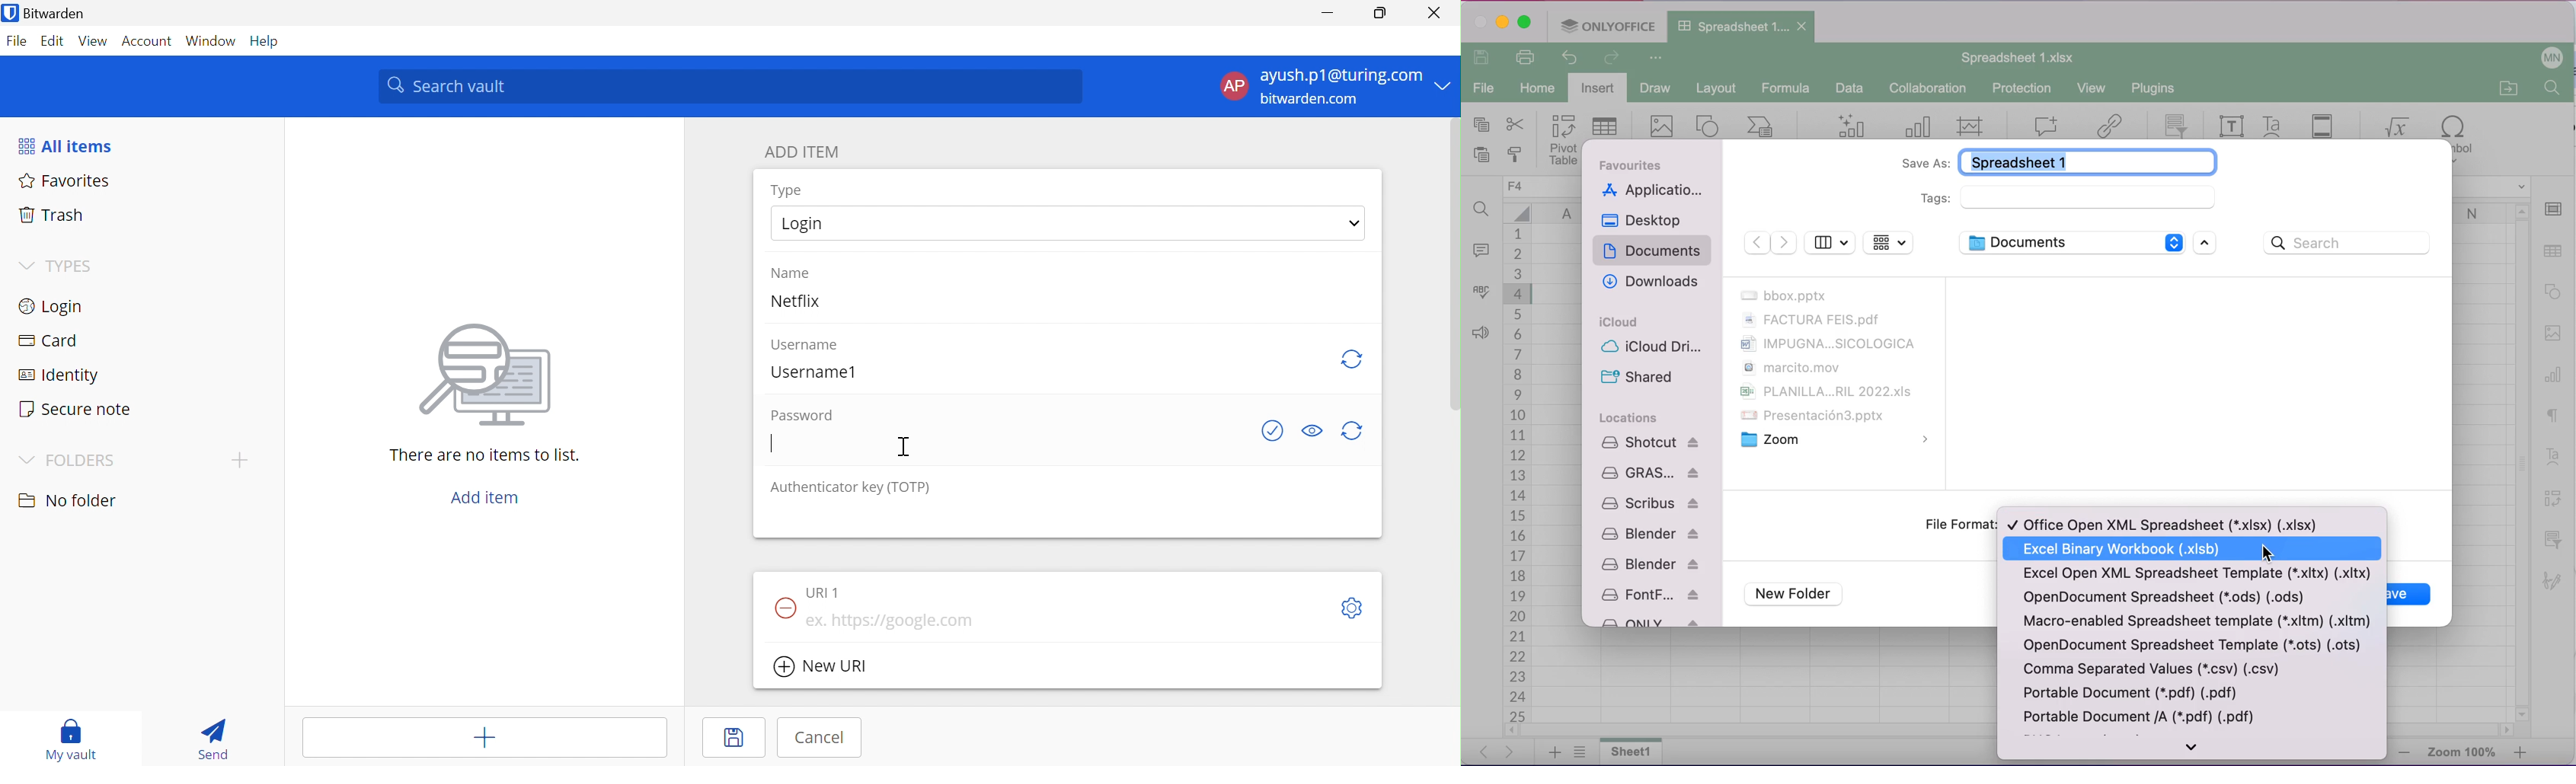 The image size is (2576, 784). Describe the element at coordinates (1798, 595) in the screenshot. I see `new folder` at that location.